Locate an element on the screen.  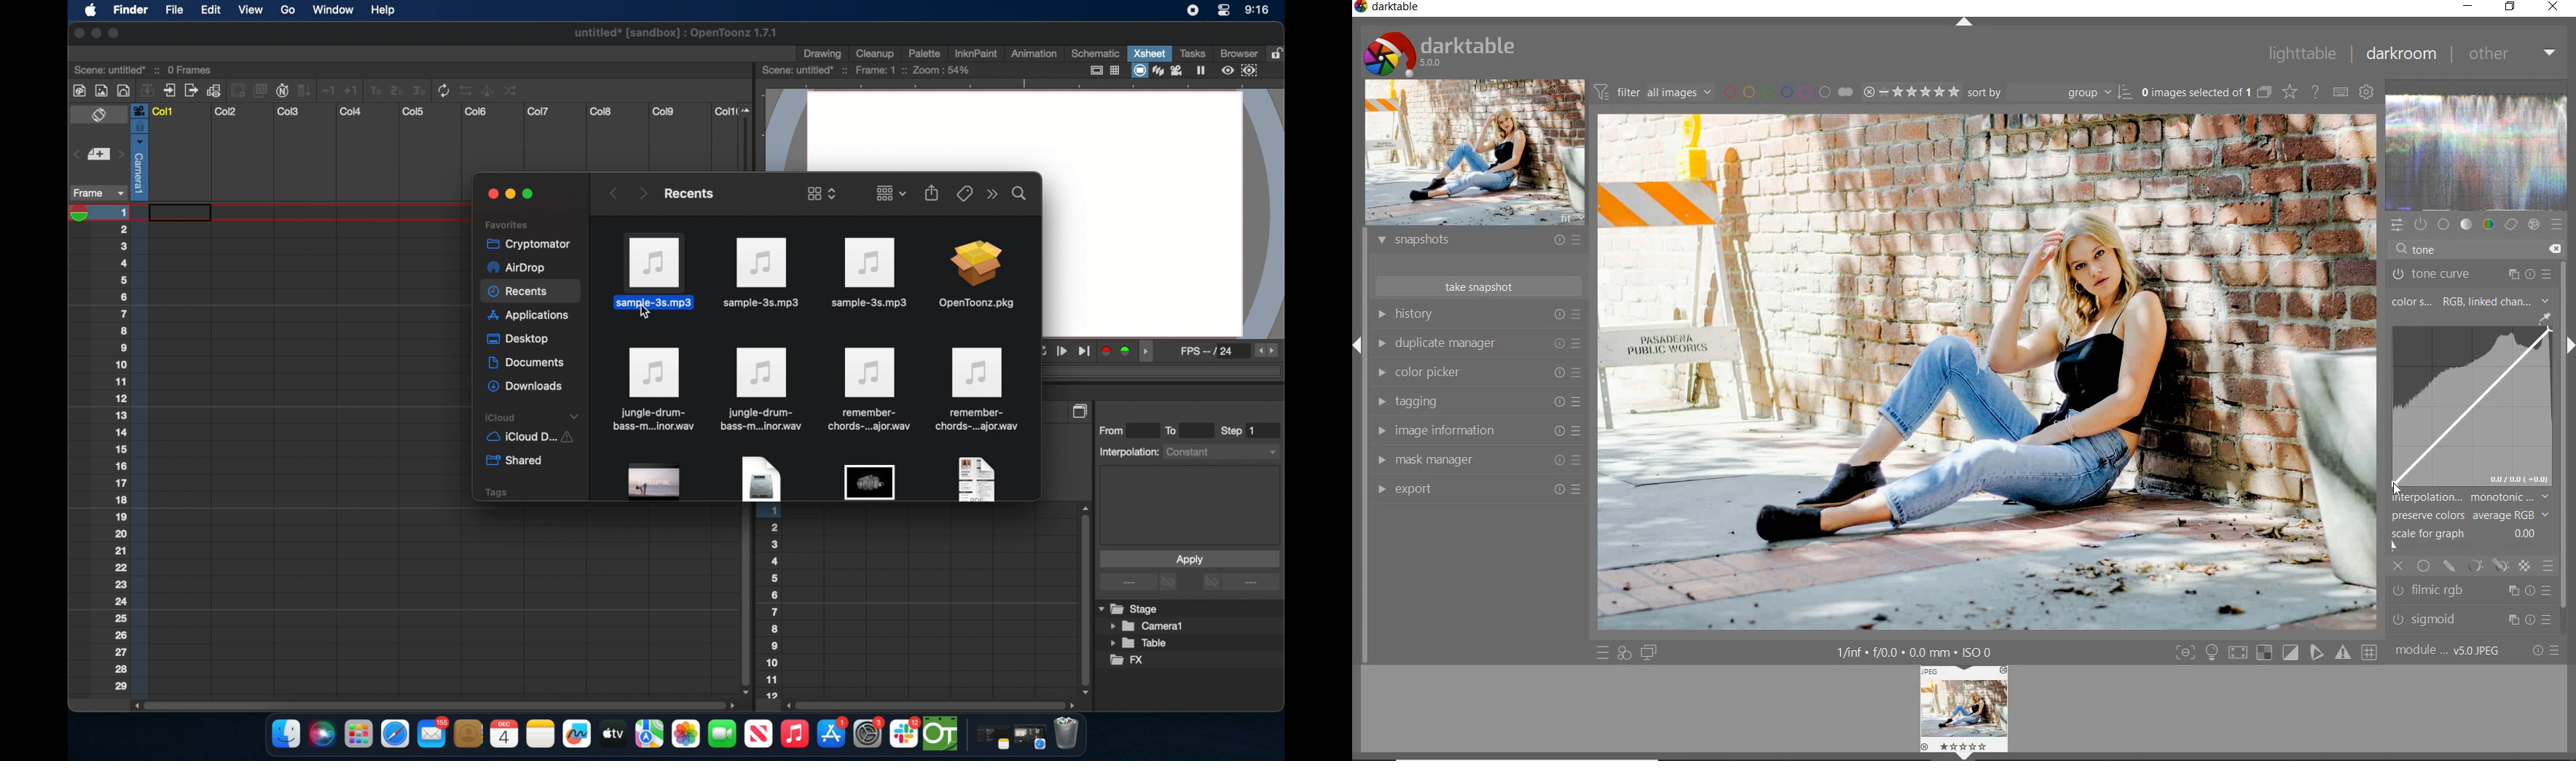
table is located at coordinates (1139, 644).